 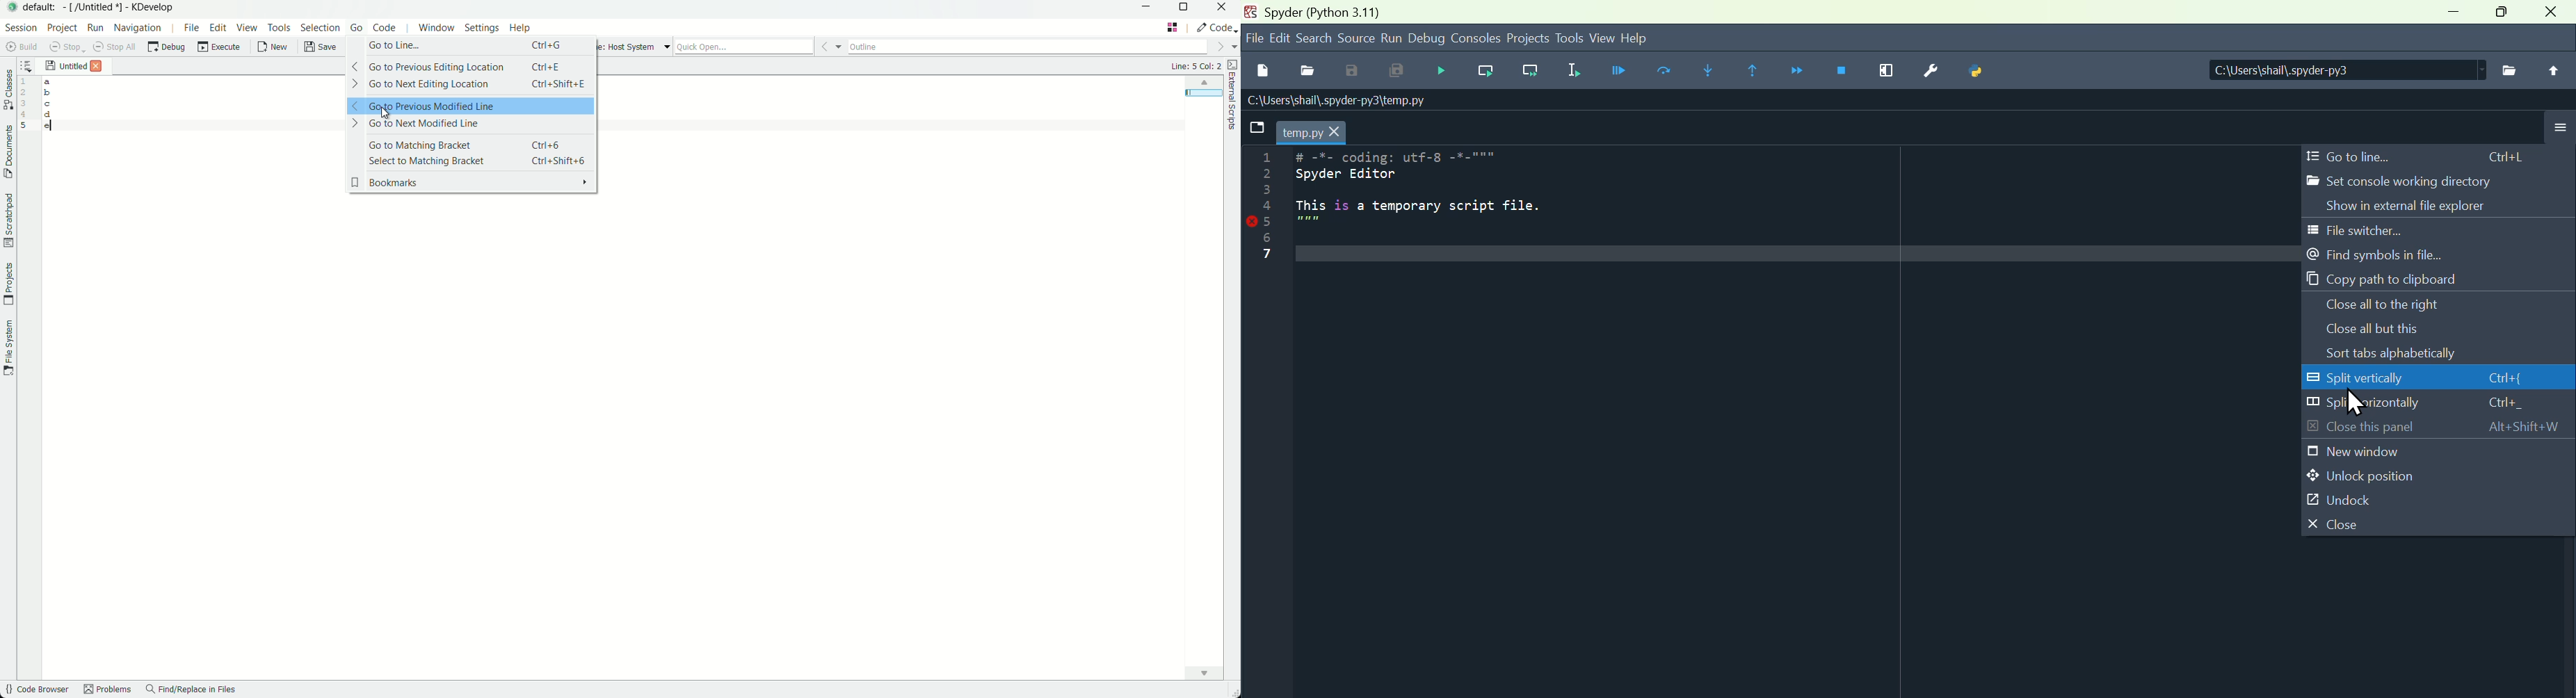 I want to click on search, so click(x=1317, y=40).